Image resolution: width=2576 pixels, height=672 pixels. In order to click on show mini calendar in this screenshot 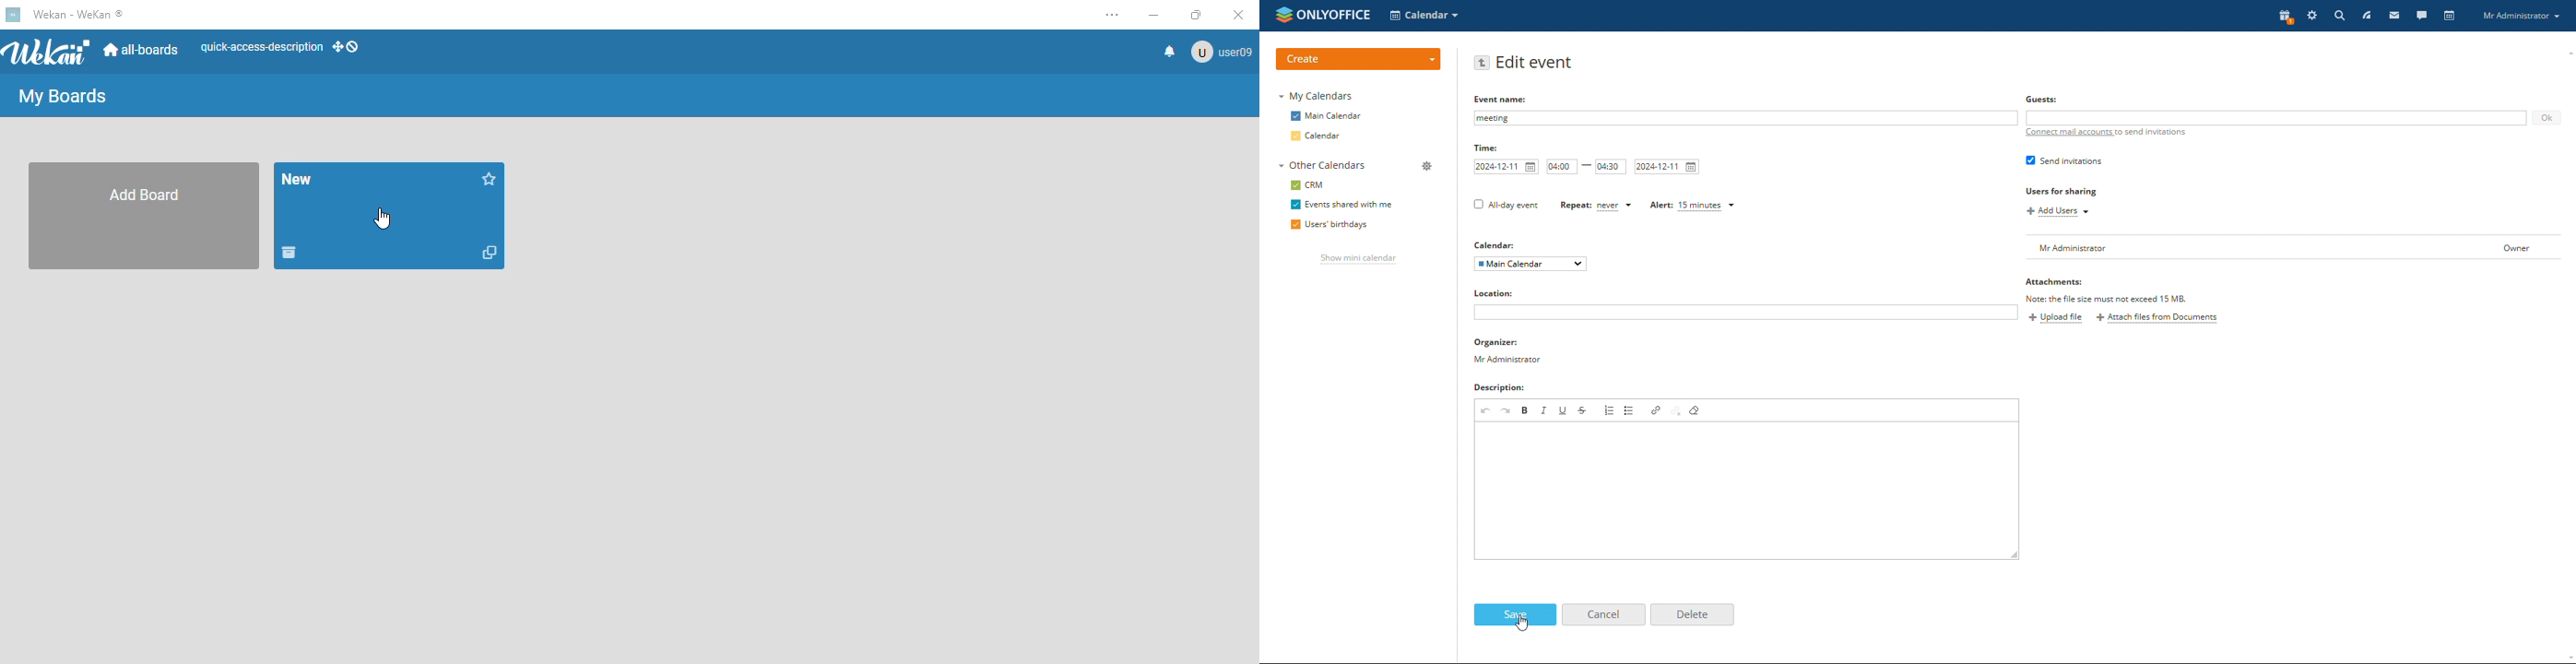, I will do `click(1360, 259)`.